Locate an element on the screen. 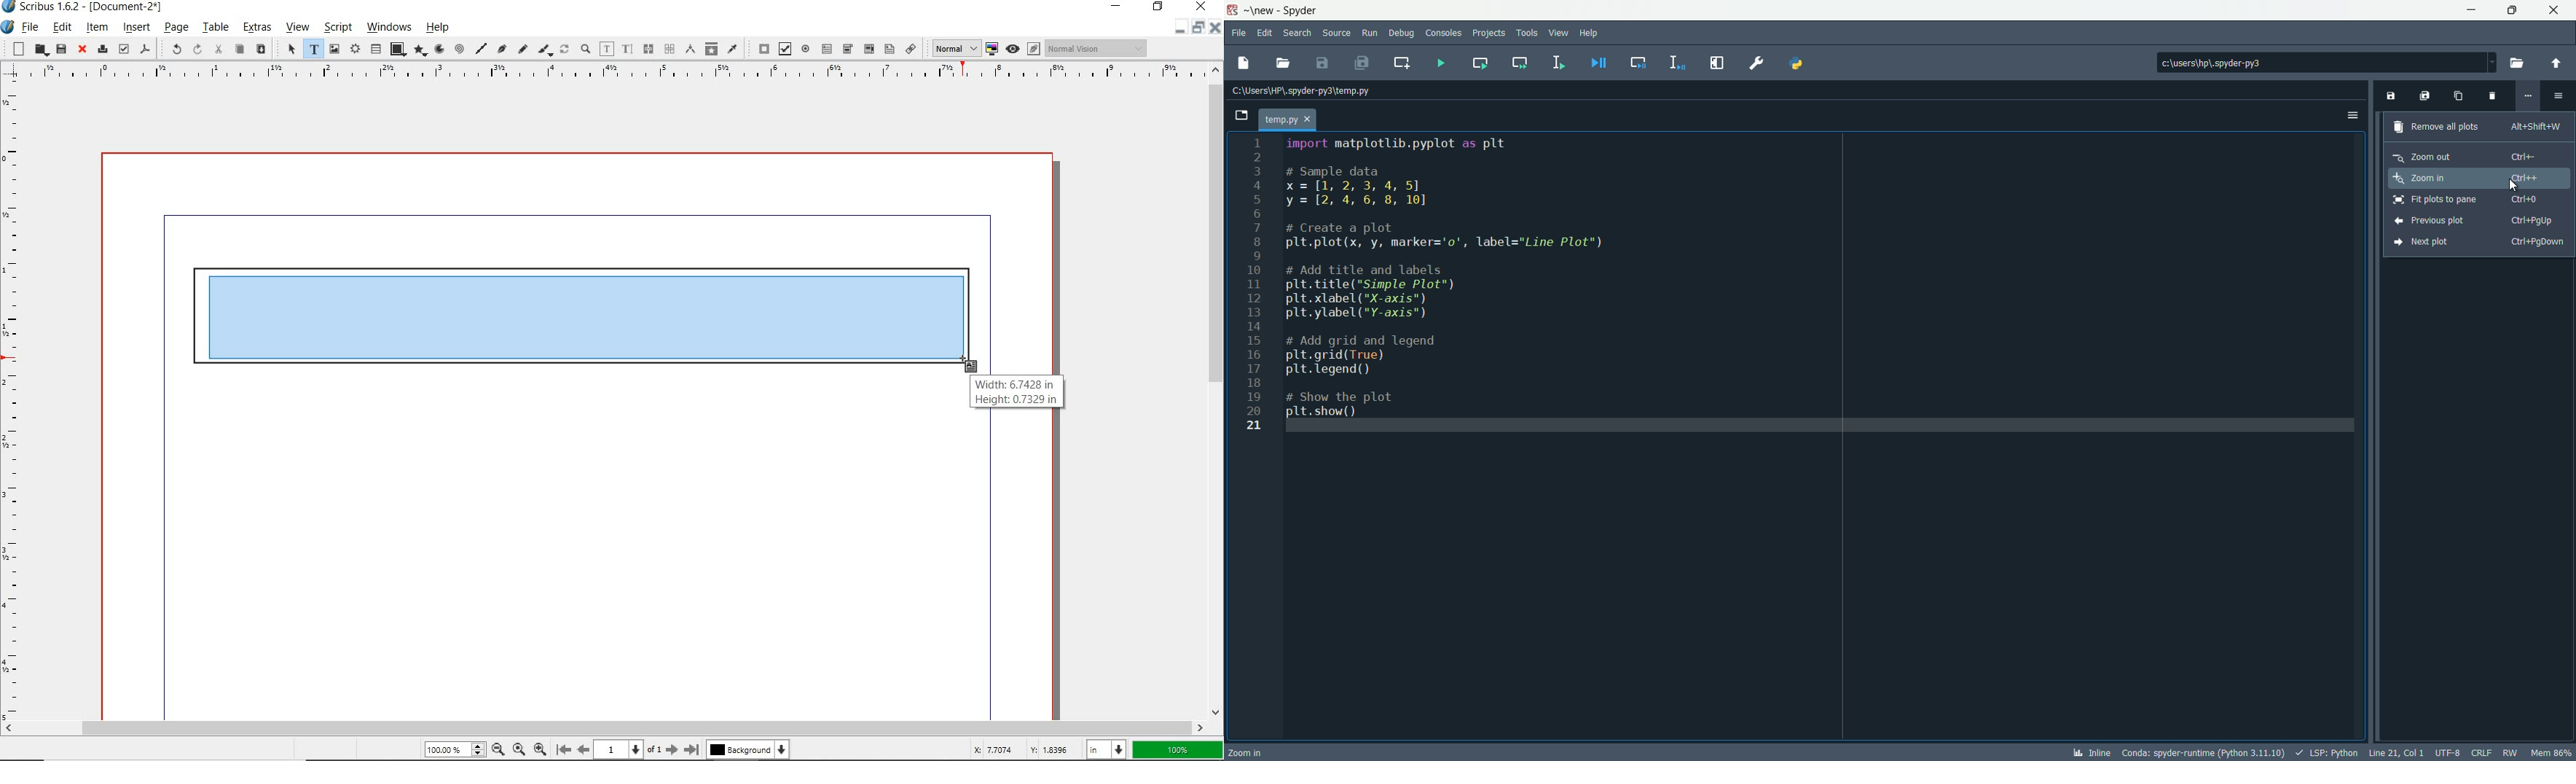 This screenshot has width=2576, height=784. close is located at coordinates (2555, 9).